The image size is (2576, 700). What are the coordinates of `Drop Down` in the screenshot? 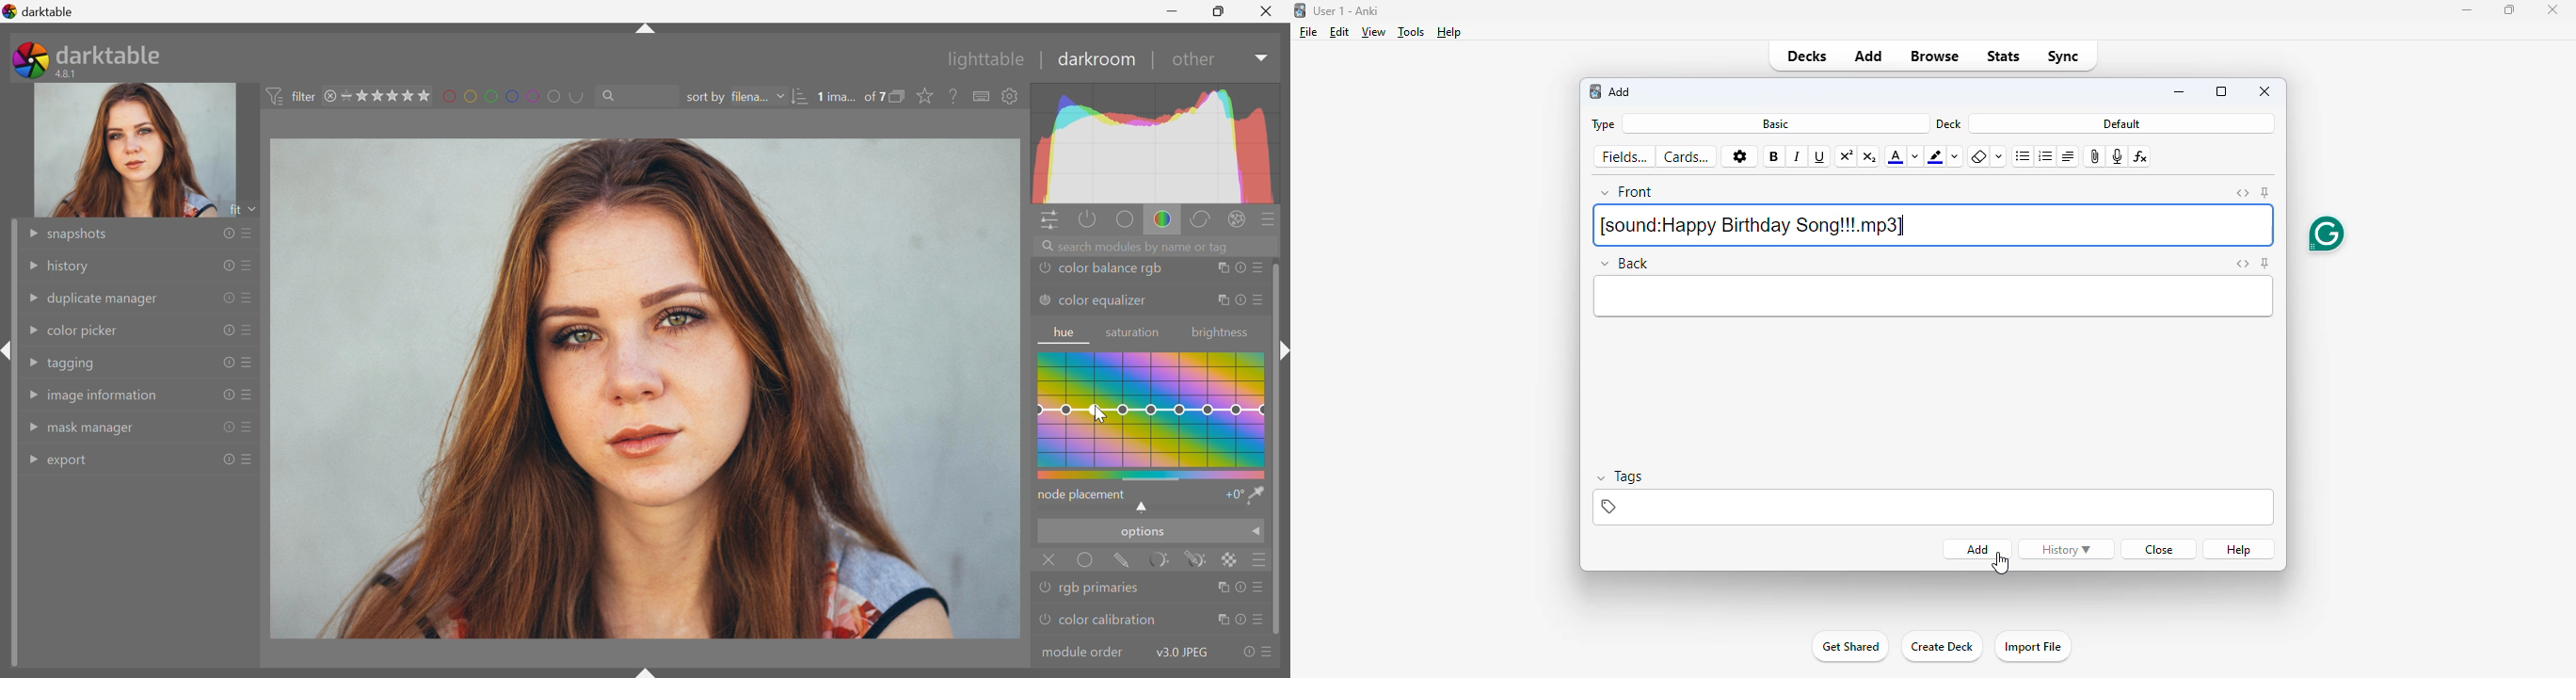 It's located at (31, 457).